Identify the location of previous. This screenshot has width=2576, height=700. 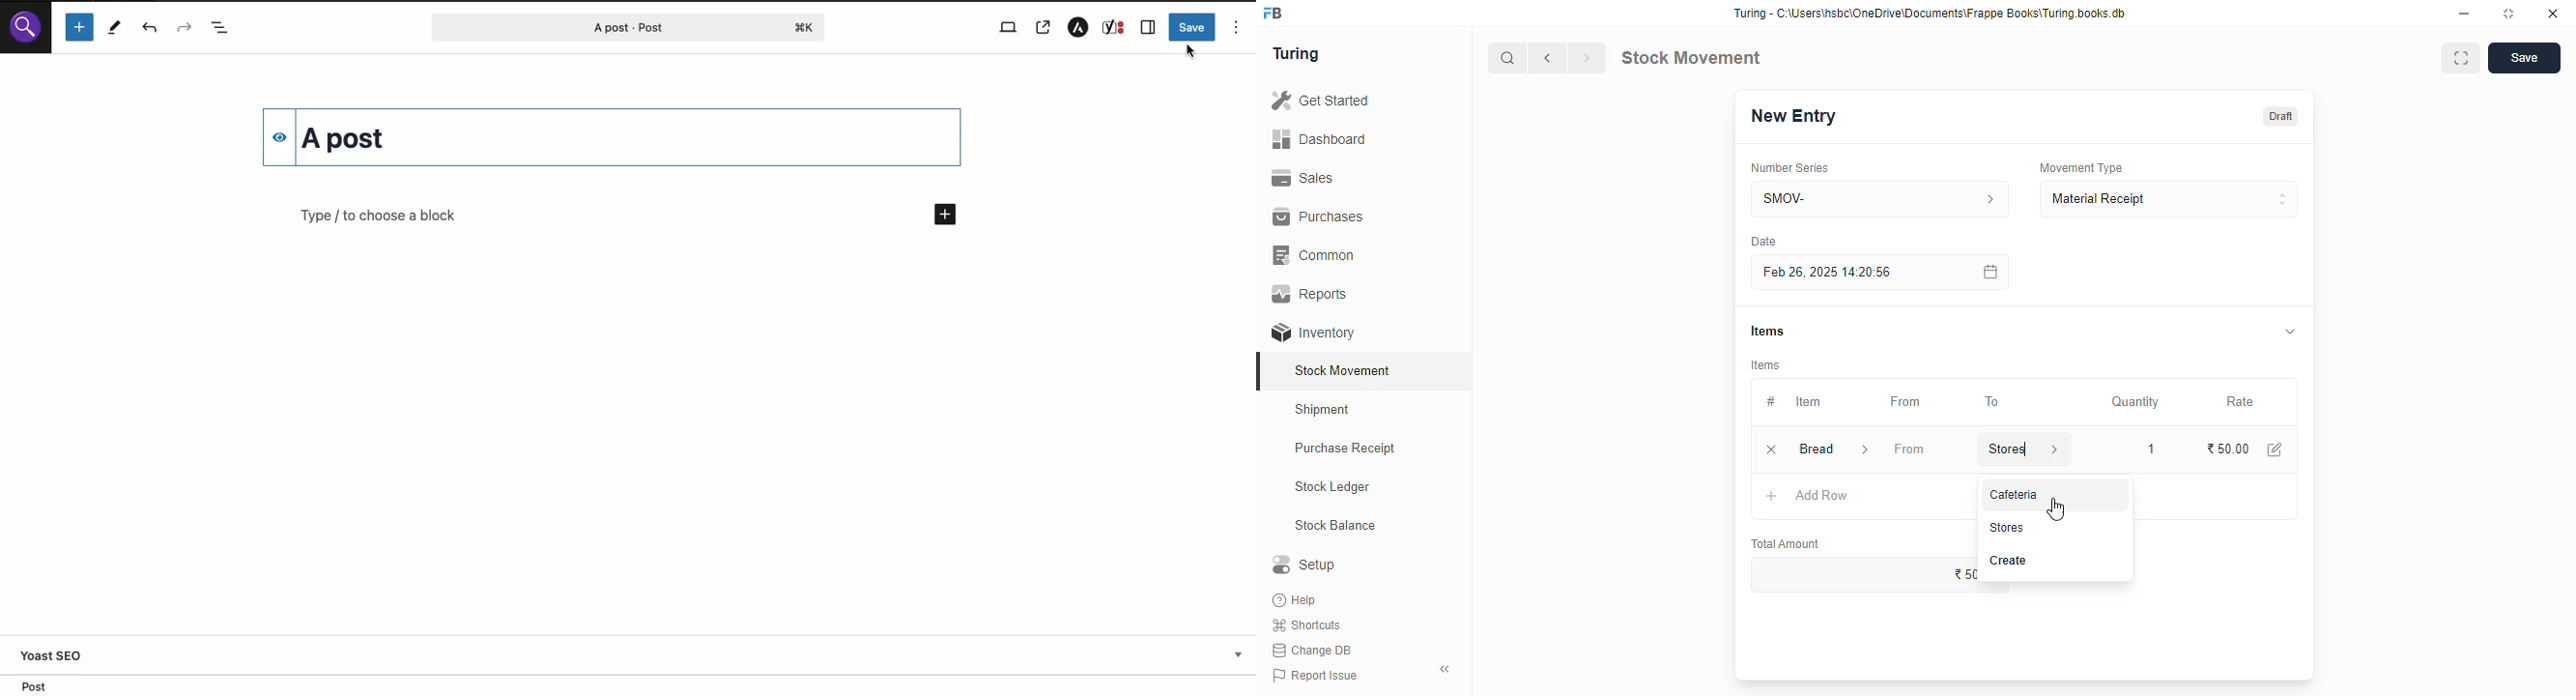
(1548, 58).